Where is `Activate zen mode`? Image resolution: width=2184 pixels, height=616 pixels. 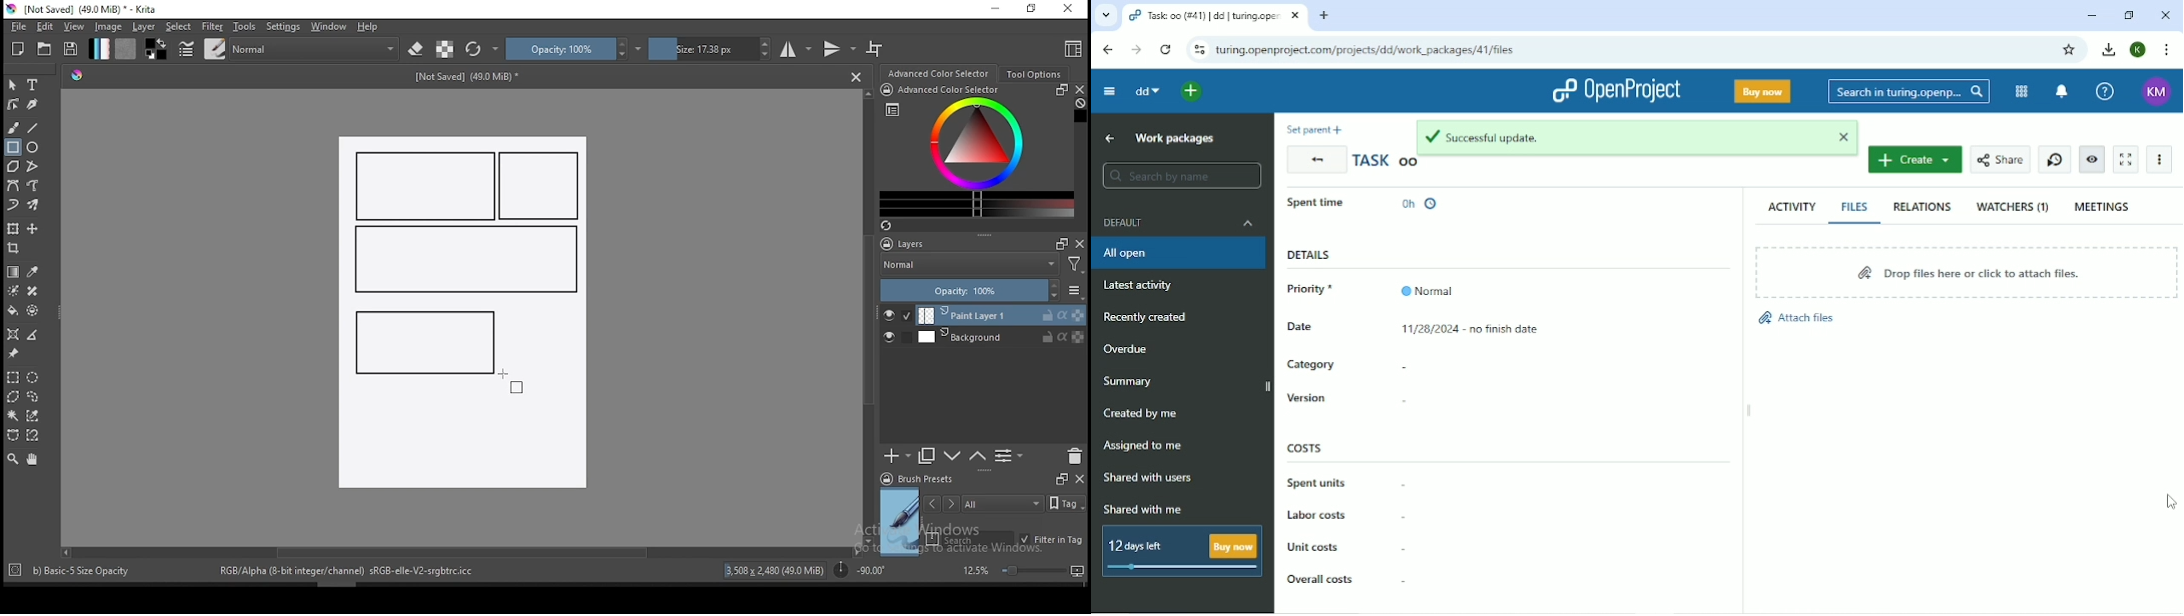
Activate zen mode is located at coordinates (2125, 160).